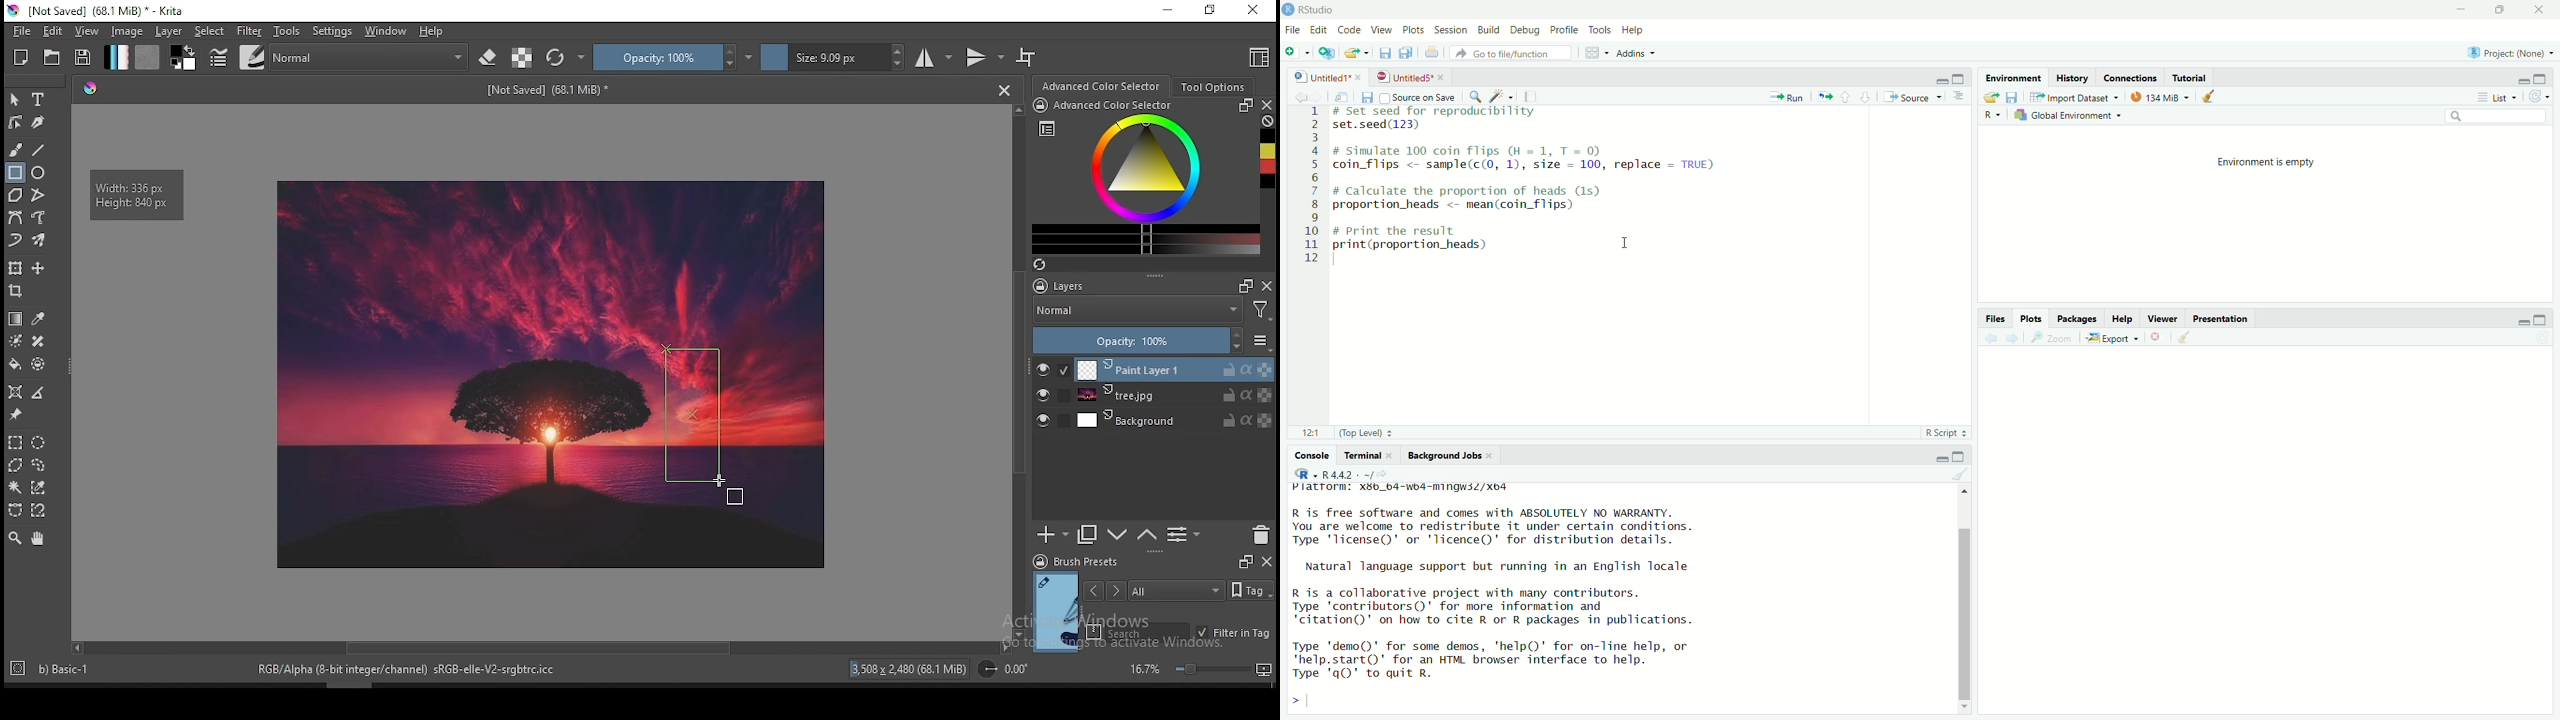  I want to click on layer visibility on/off, so click(1043, 419).